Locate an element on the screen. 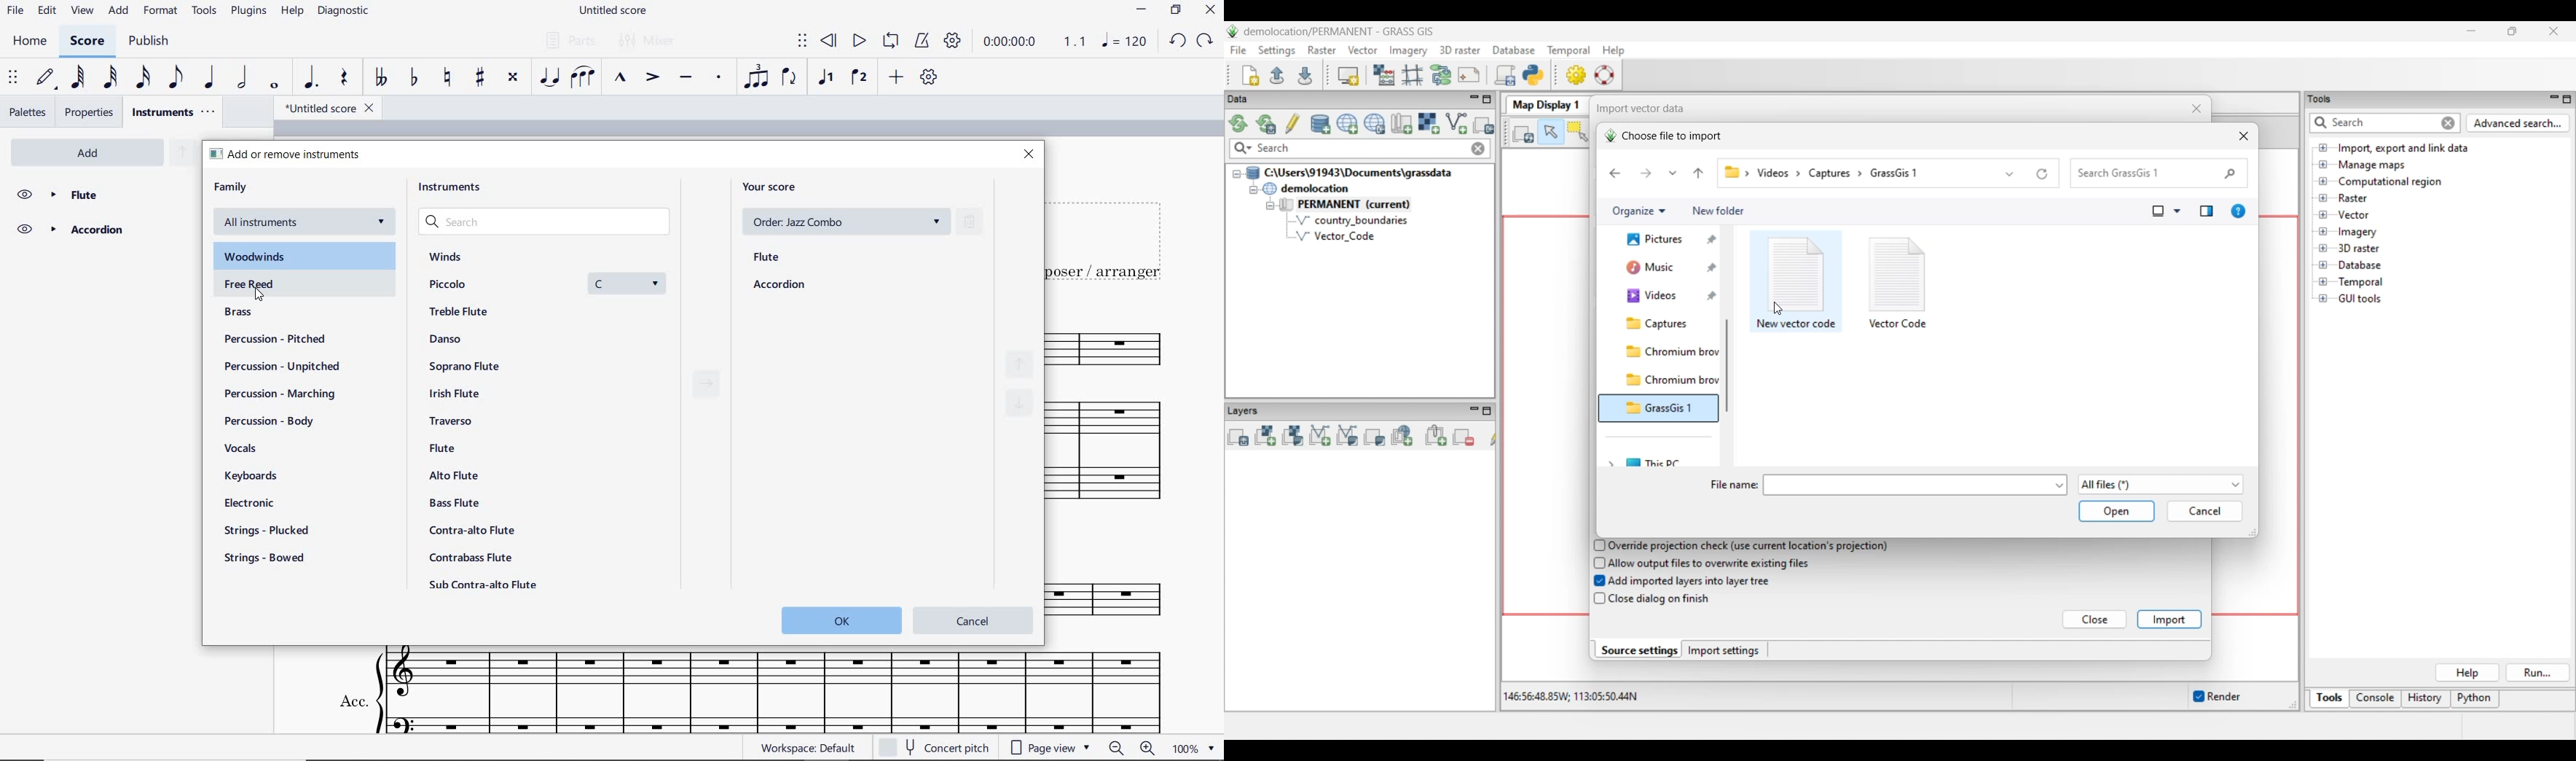 Image resolution: width=2576 pixels, height=784 pixels. 64th note is located at coordinates (78, 77).